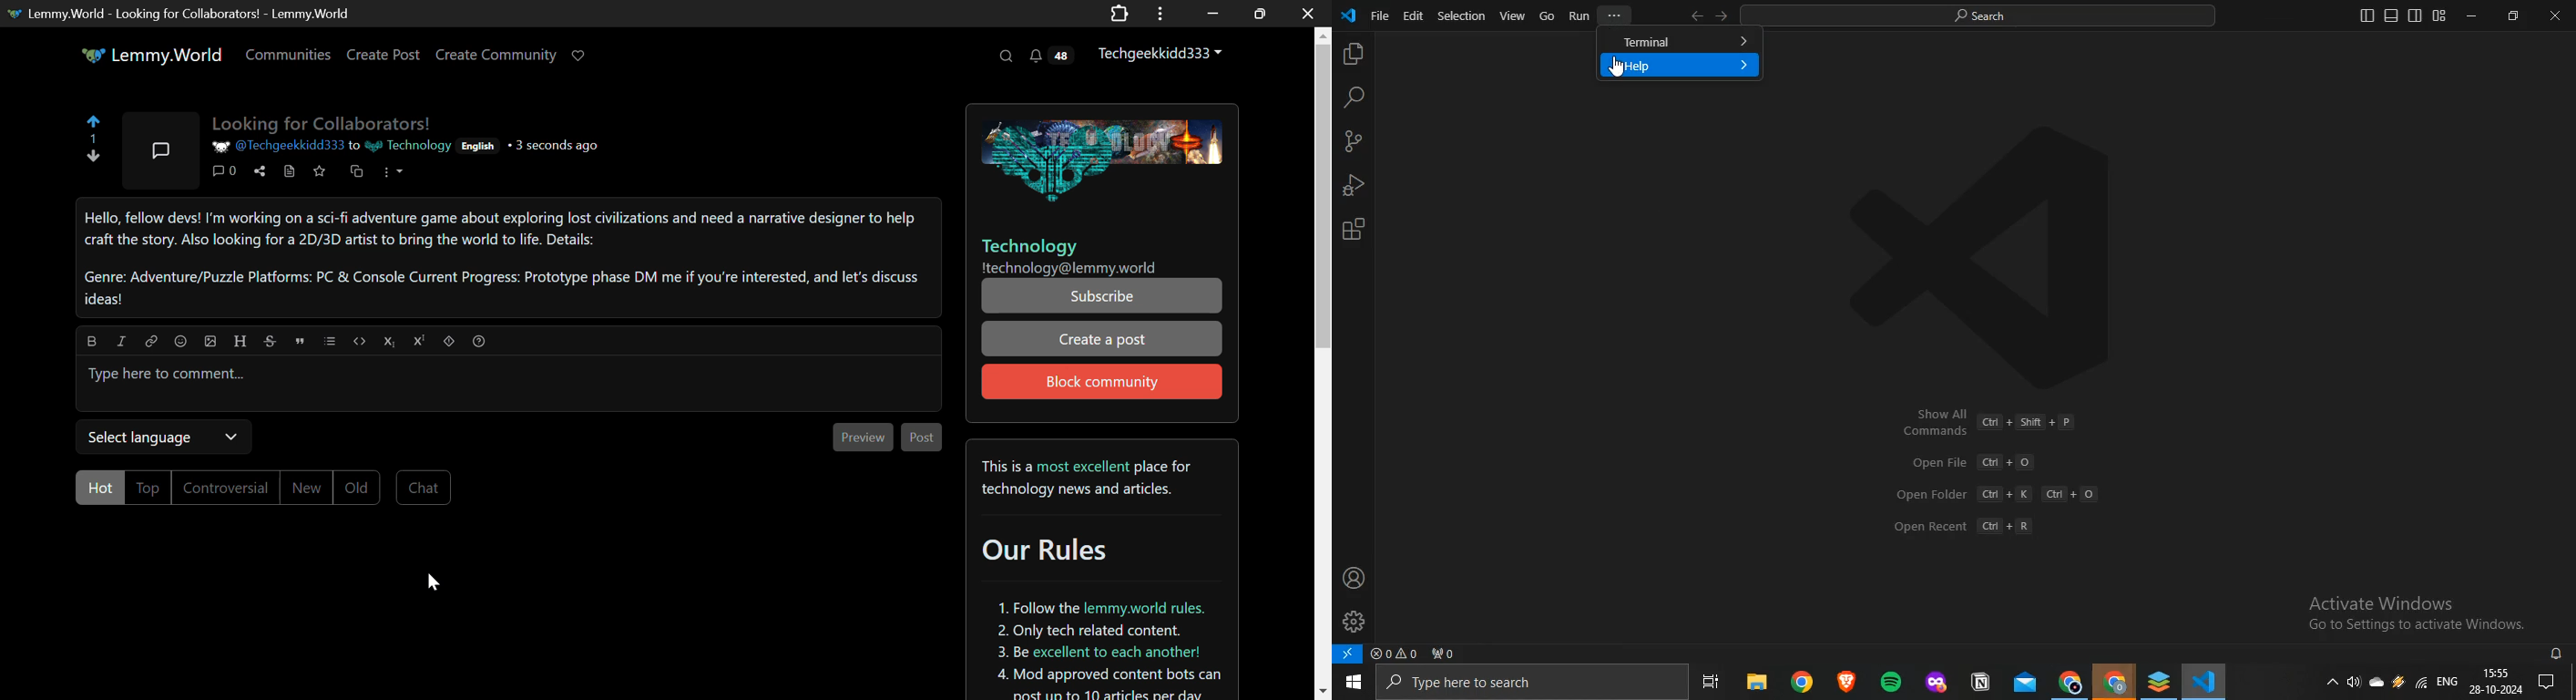  I want to click on file explorer, so click(1755, 684).